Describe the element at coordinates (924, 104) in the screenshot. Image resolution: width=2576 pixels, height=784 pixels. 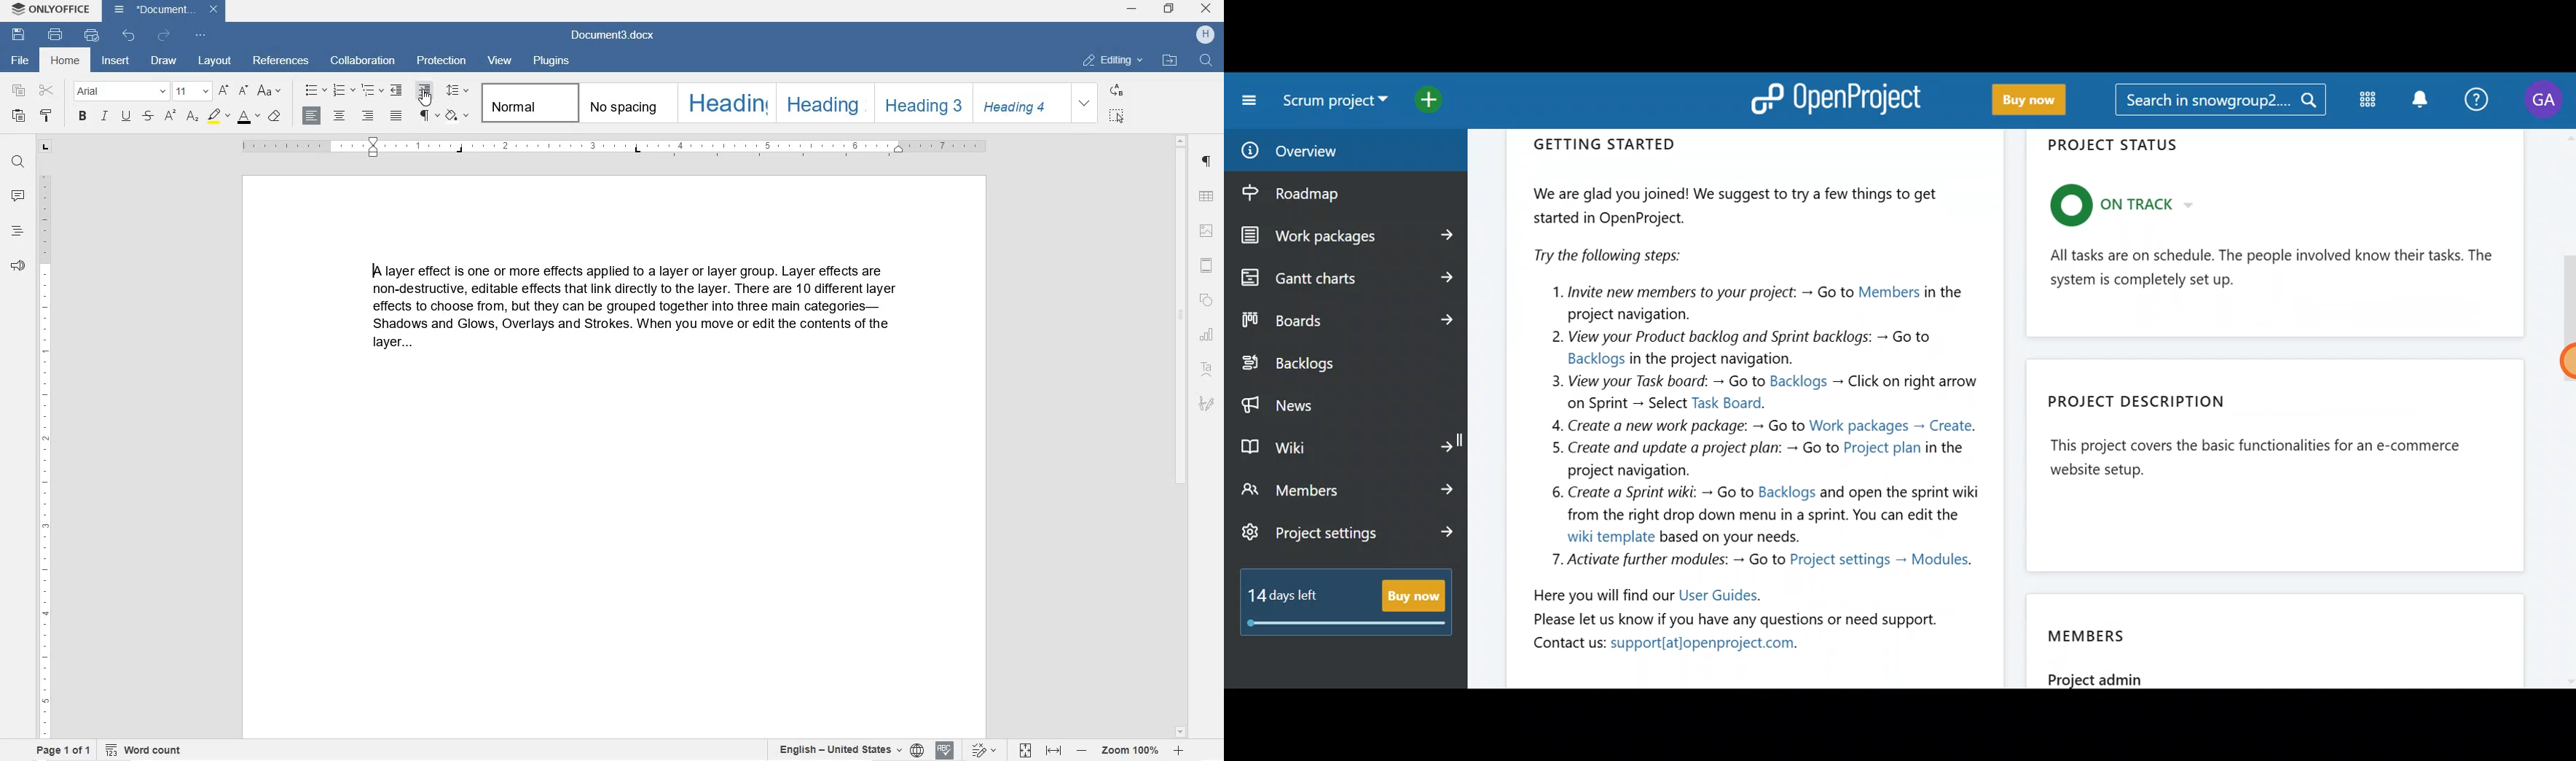
I see `HEADING 3` at that location.